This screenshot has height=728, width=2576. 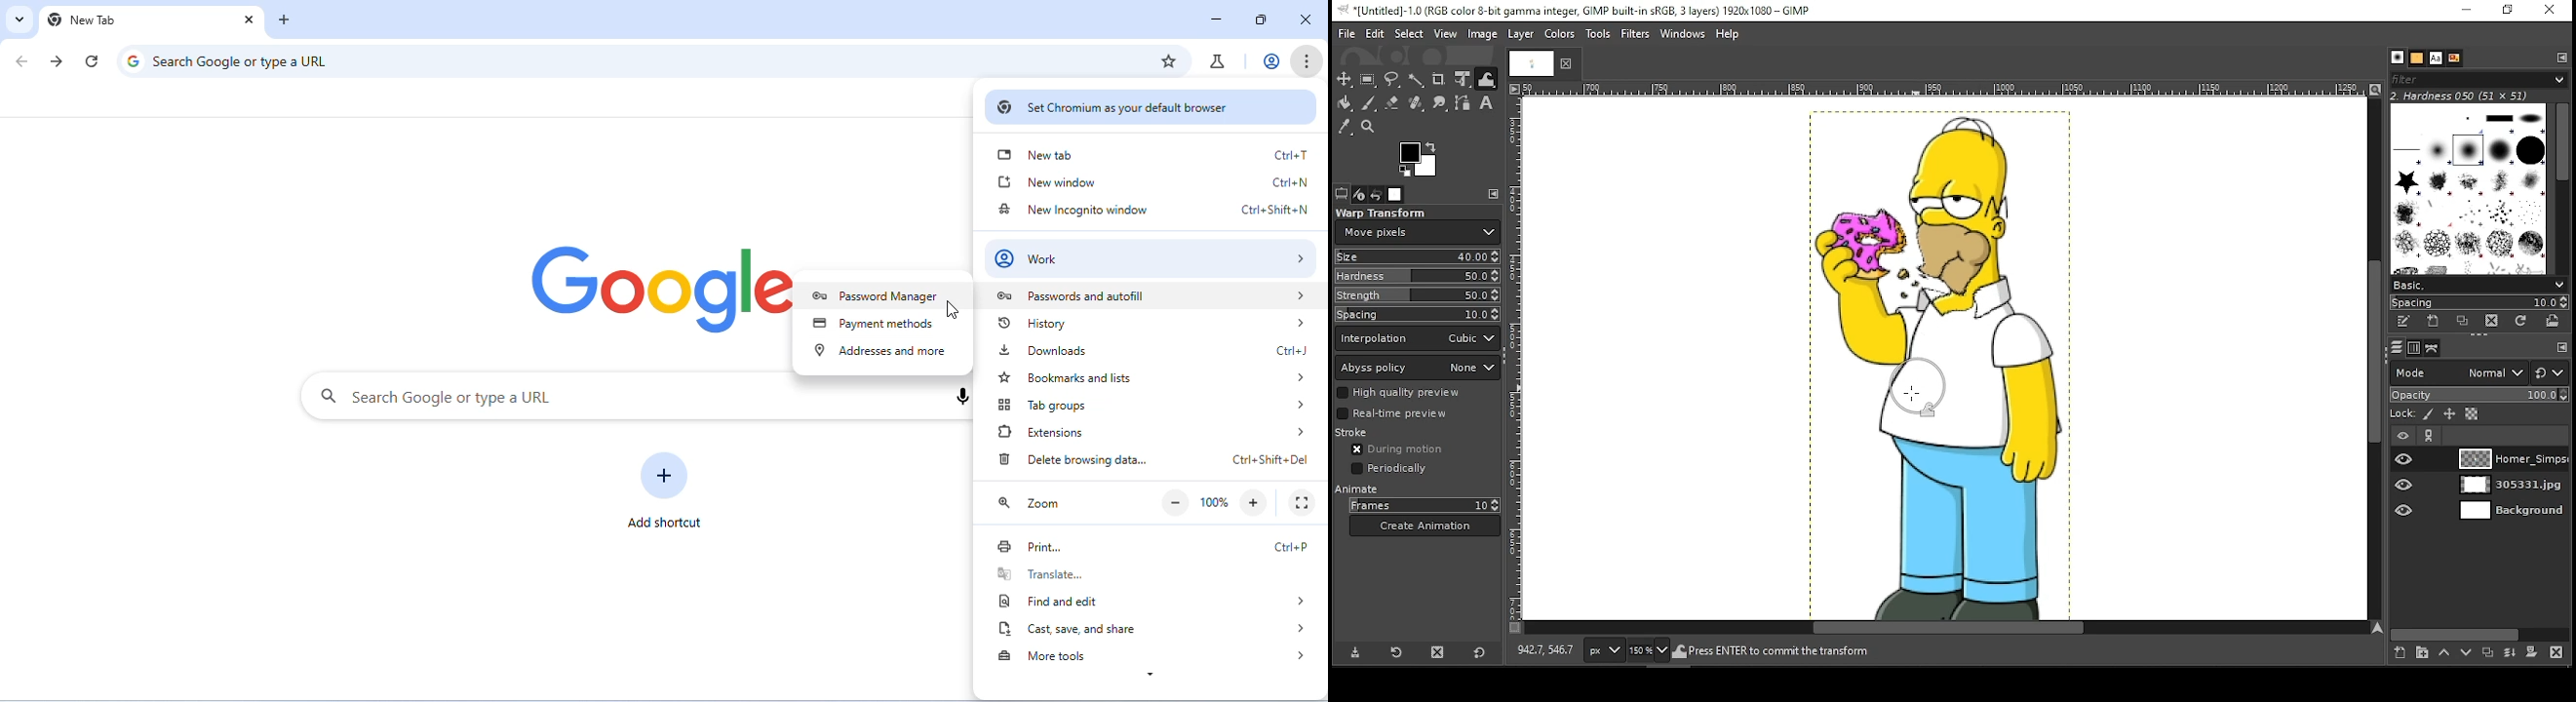 What do you see at coordinates (667, 487) in the screenshot?
I see `add shortcut` at bounding box center [667, 487].